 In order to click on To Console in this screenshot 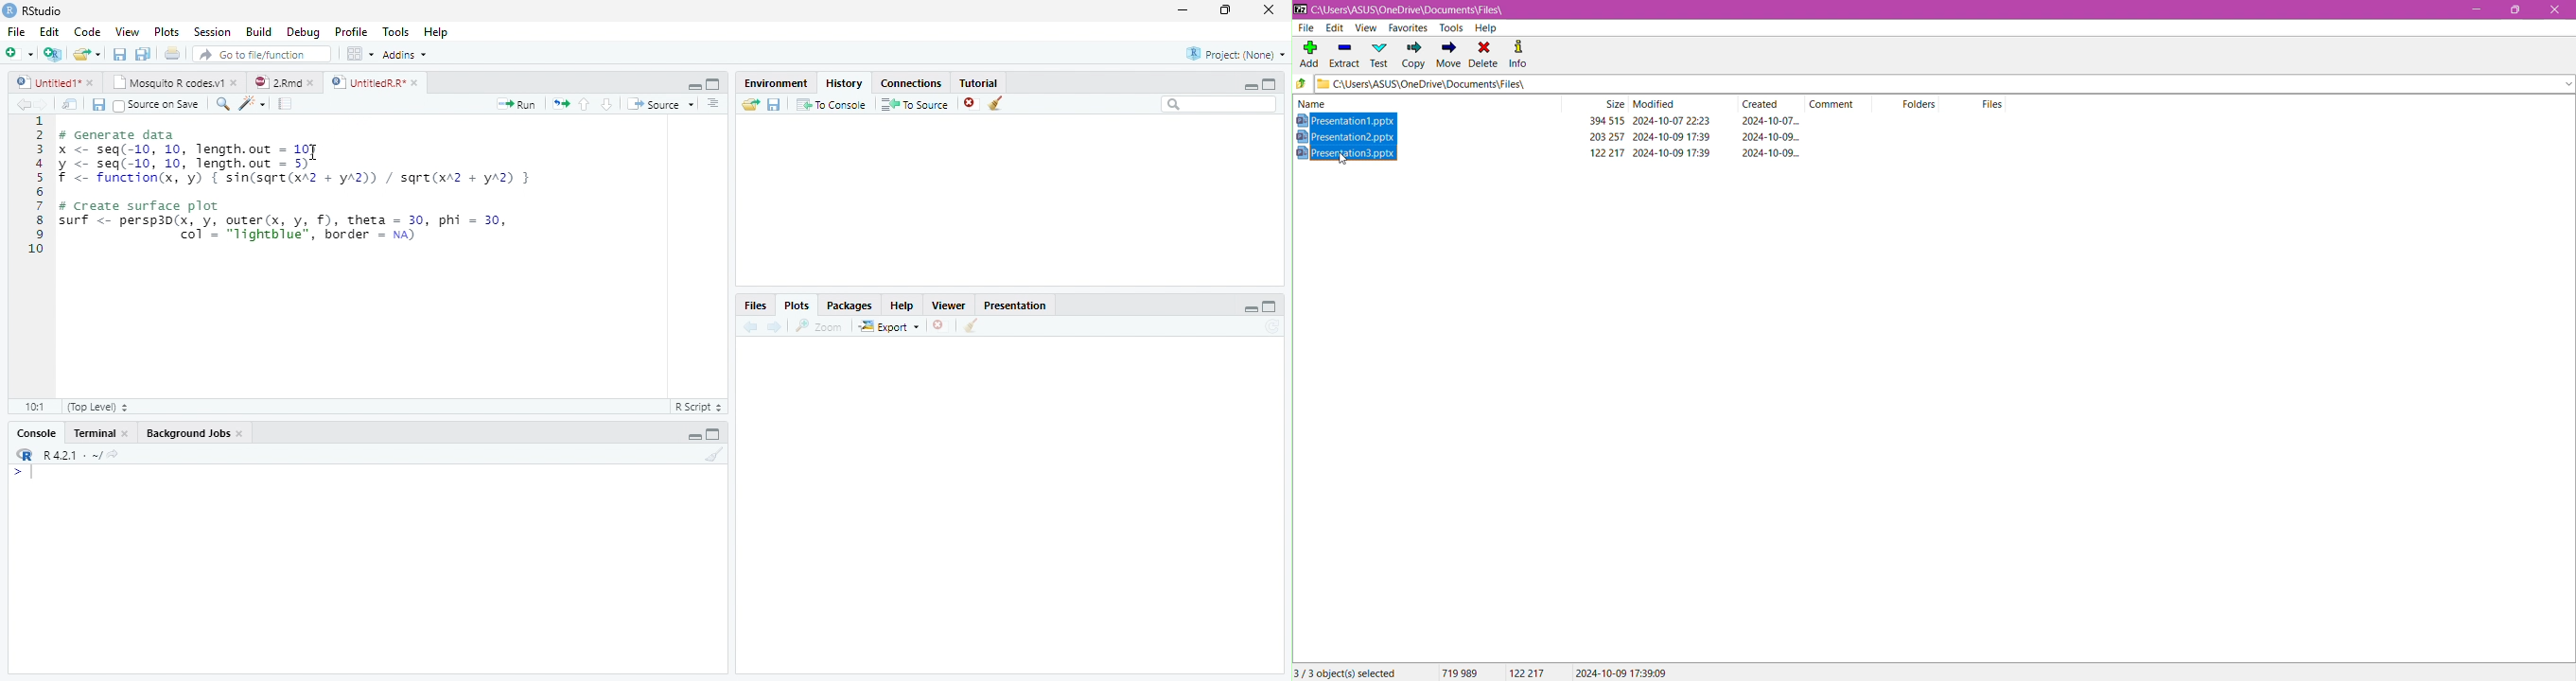, I will do `click(832, 104)`.